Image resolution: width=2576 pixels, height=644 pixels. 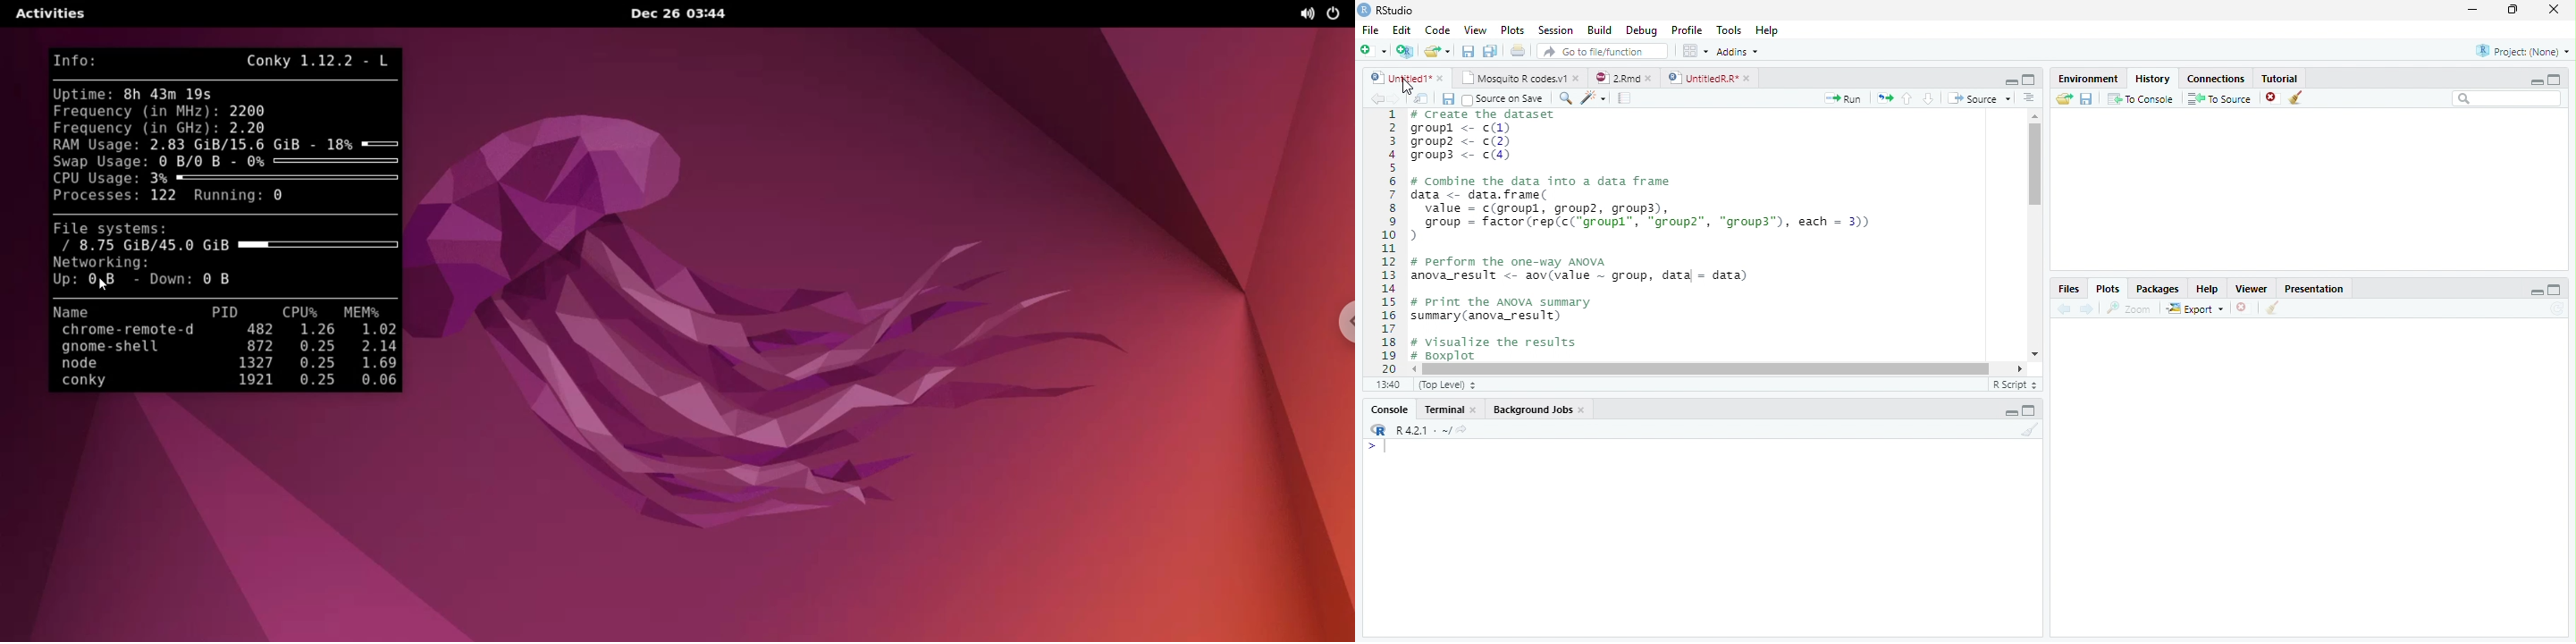 What do you see at coordinates (1489, 51) in the screenshot?
I see `Save All open documents` at bounding box center [1489, 51].